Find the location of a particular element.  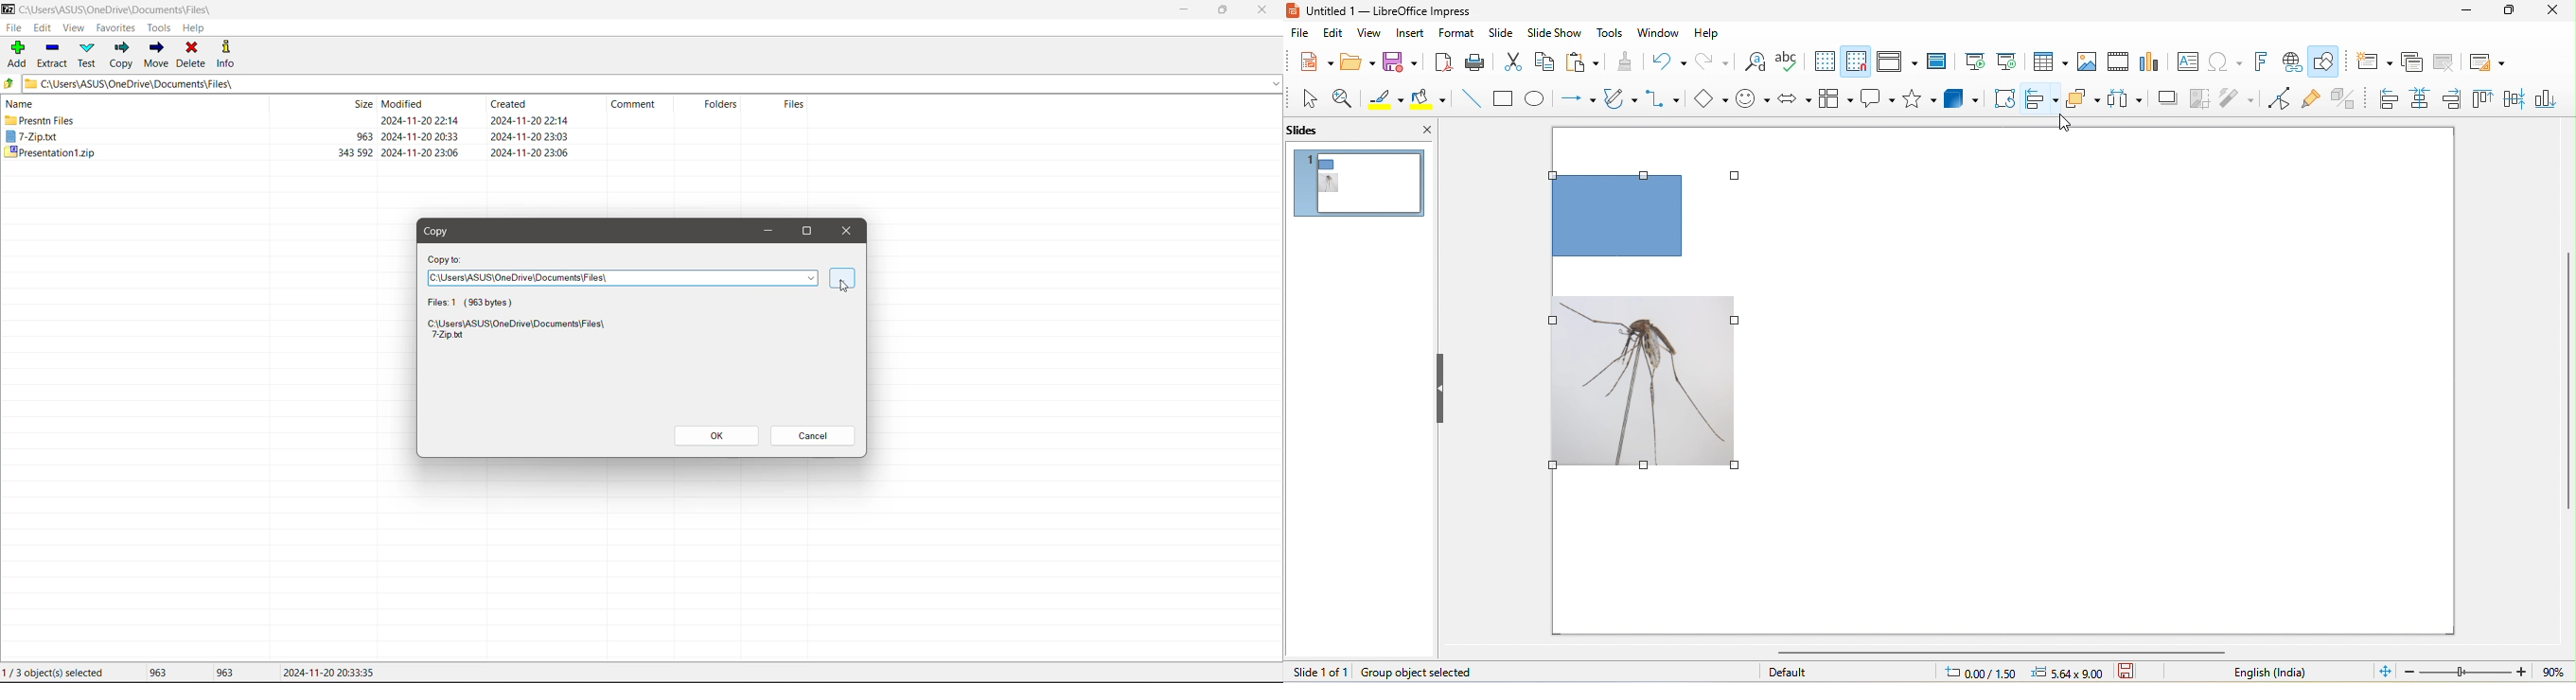

Modified Date of the last file selected is located at coordinates (329, 673).